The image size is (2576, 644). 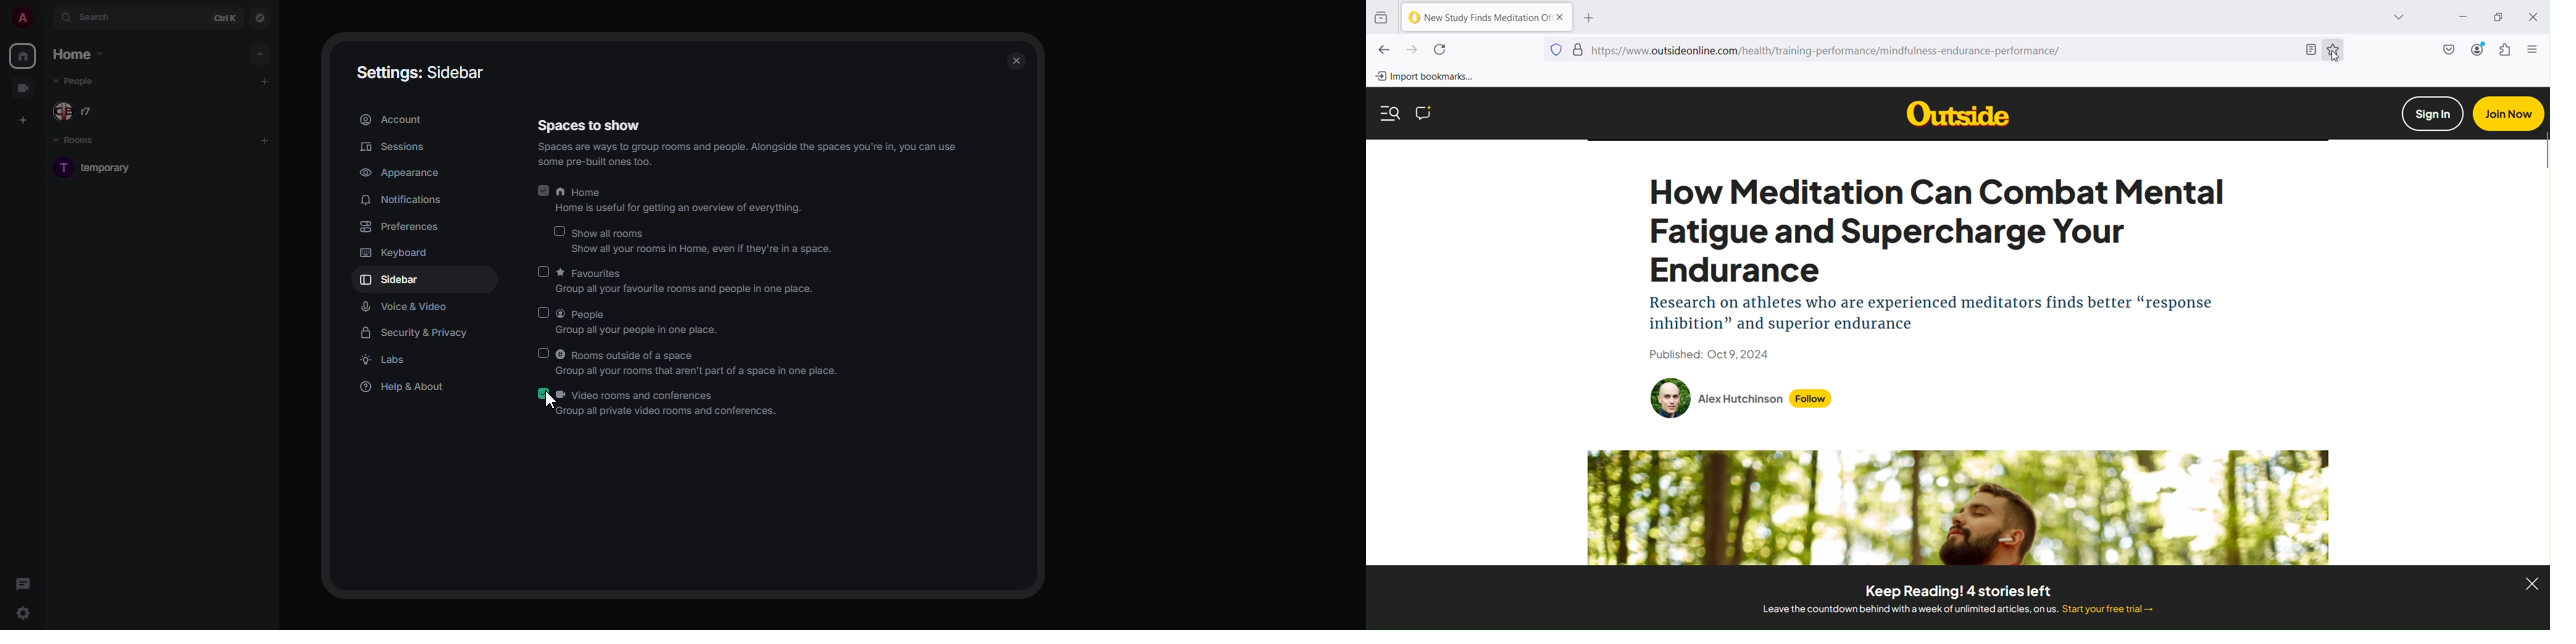 I want to click on voice & video, so click(x=410, y=306).